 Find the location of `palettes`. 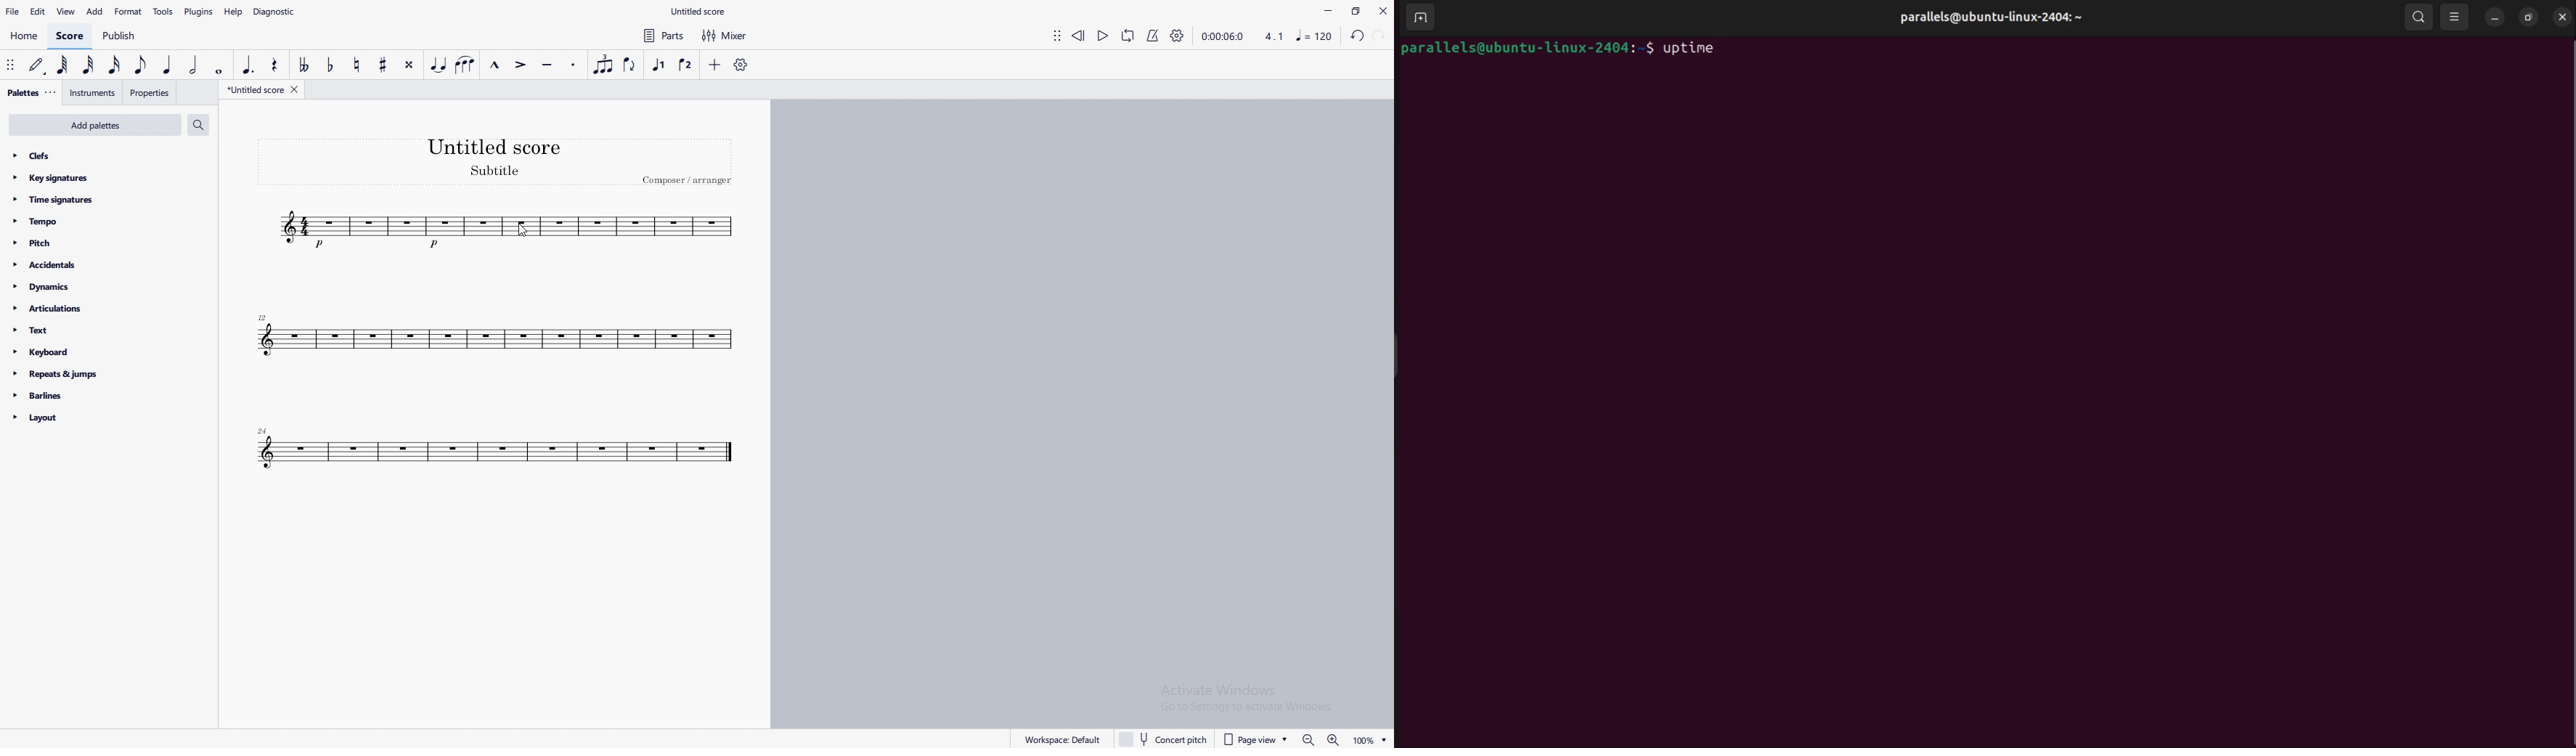

palettes is located at coordinates (23, 93).